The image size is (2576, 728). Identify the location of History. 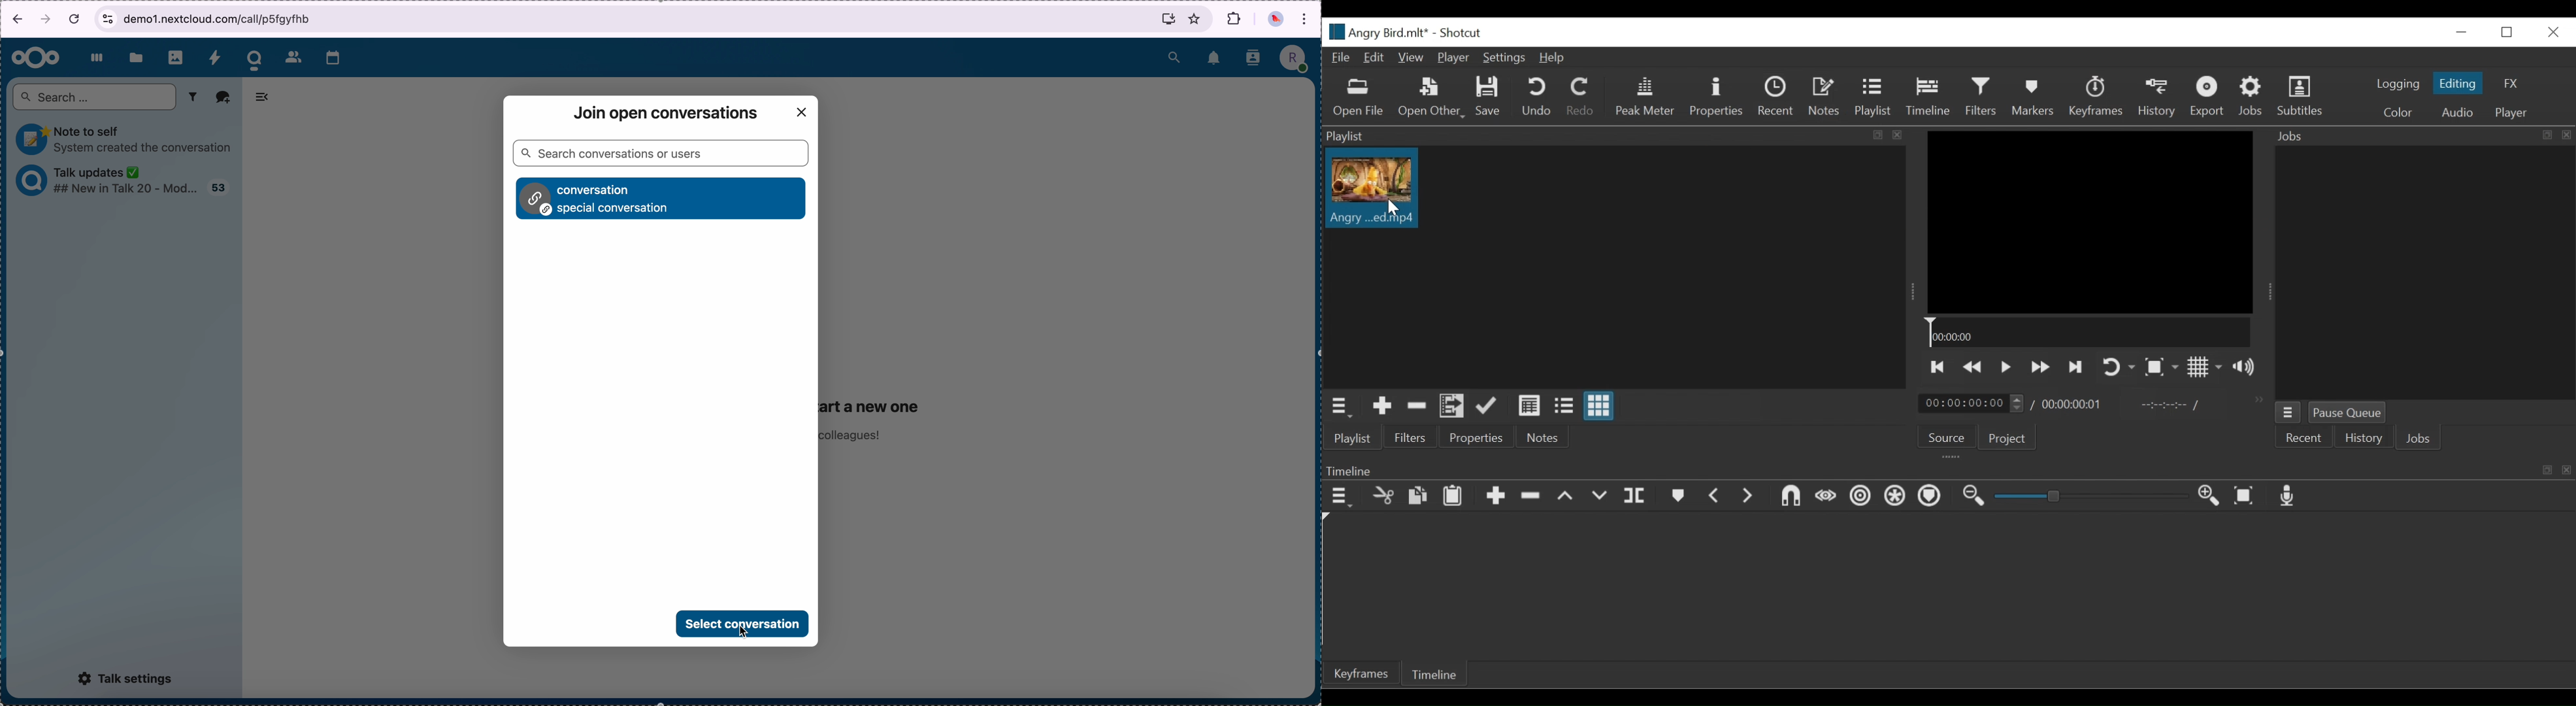
(2157, 97).